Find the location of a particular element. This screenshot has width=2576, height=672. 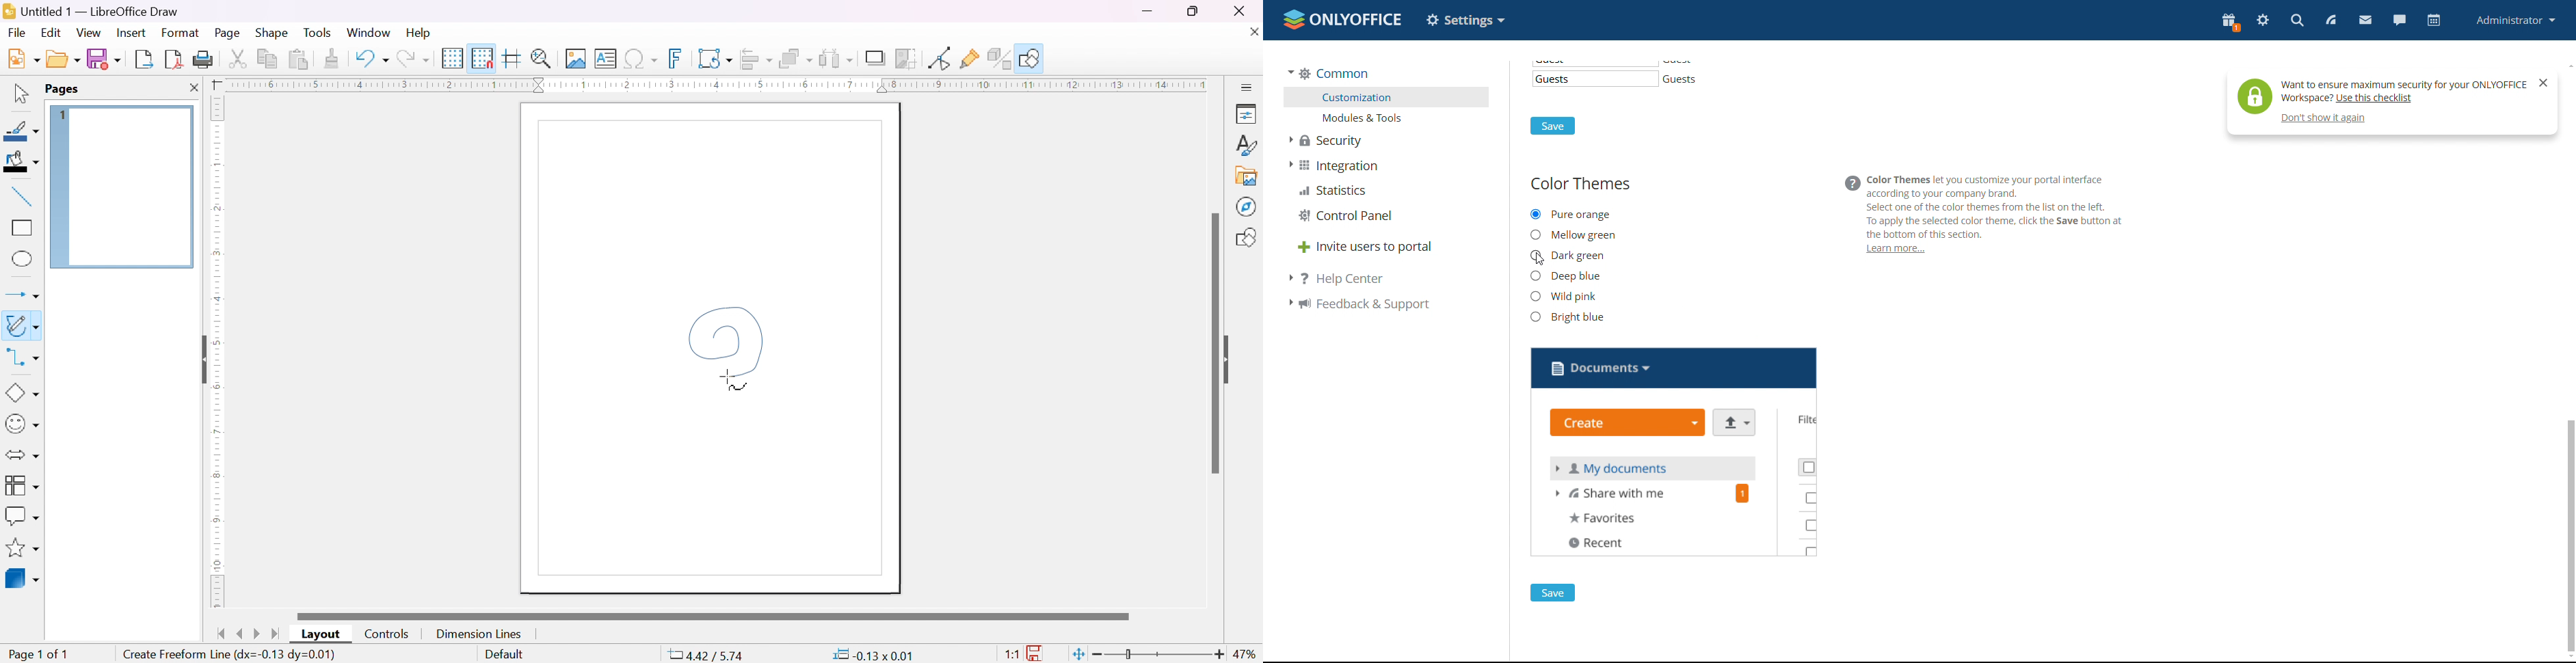

arrange is located at coordinates (796, 59).